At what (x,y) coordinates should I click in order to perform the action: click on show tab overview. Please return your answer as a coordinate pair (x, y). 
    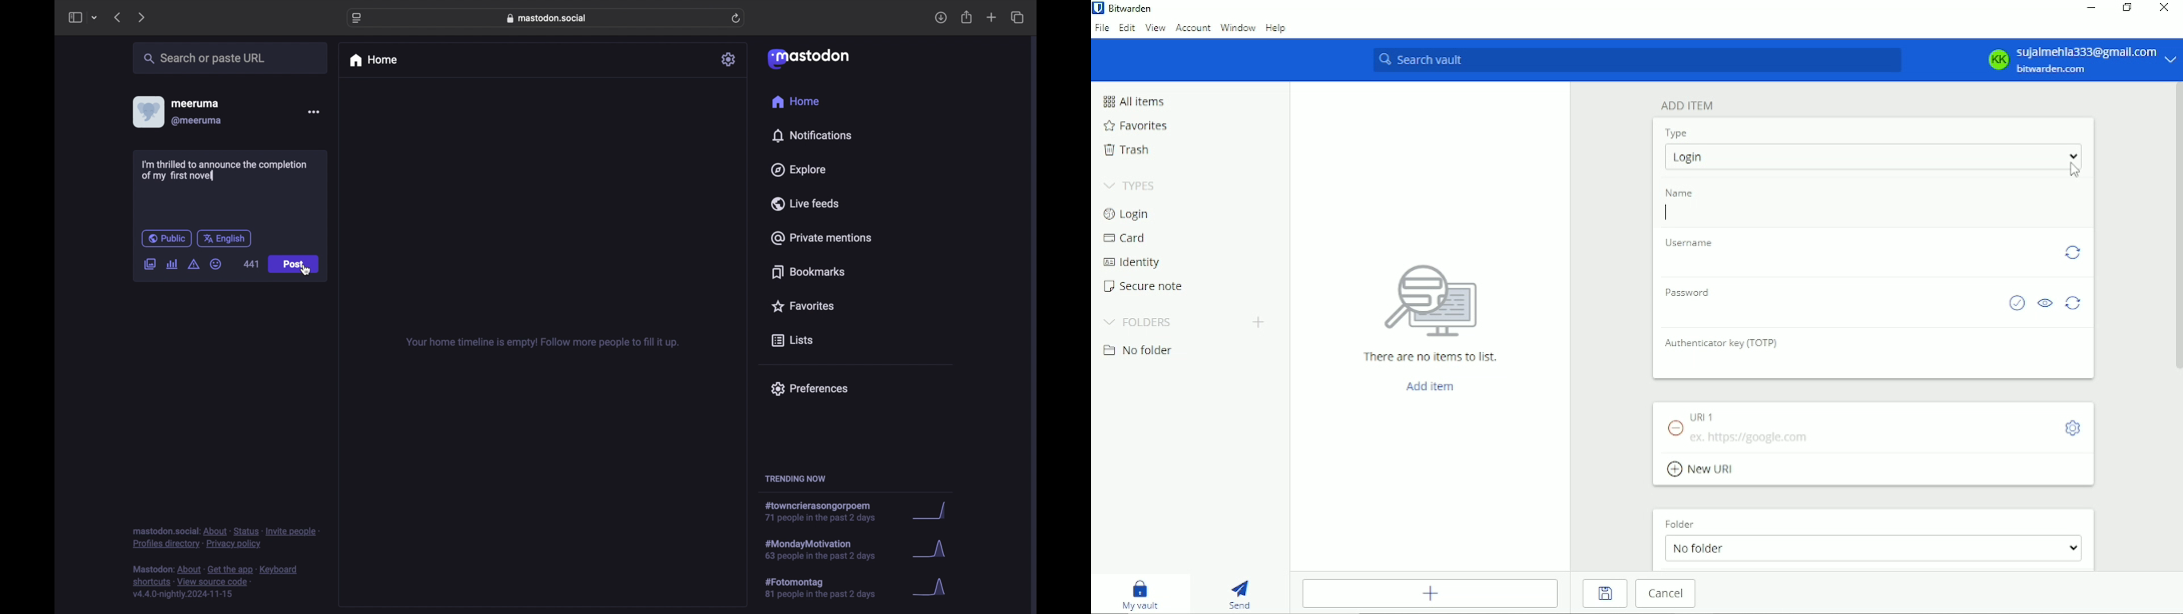
    Looking at the image, I should click on (1019, 17).